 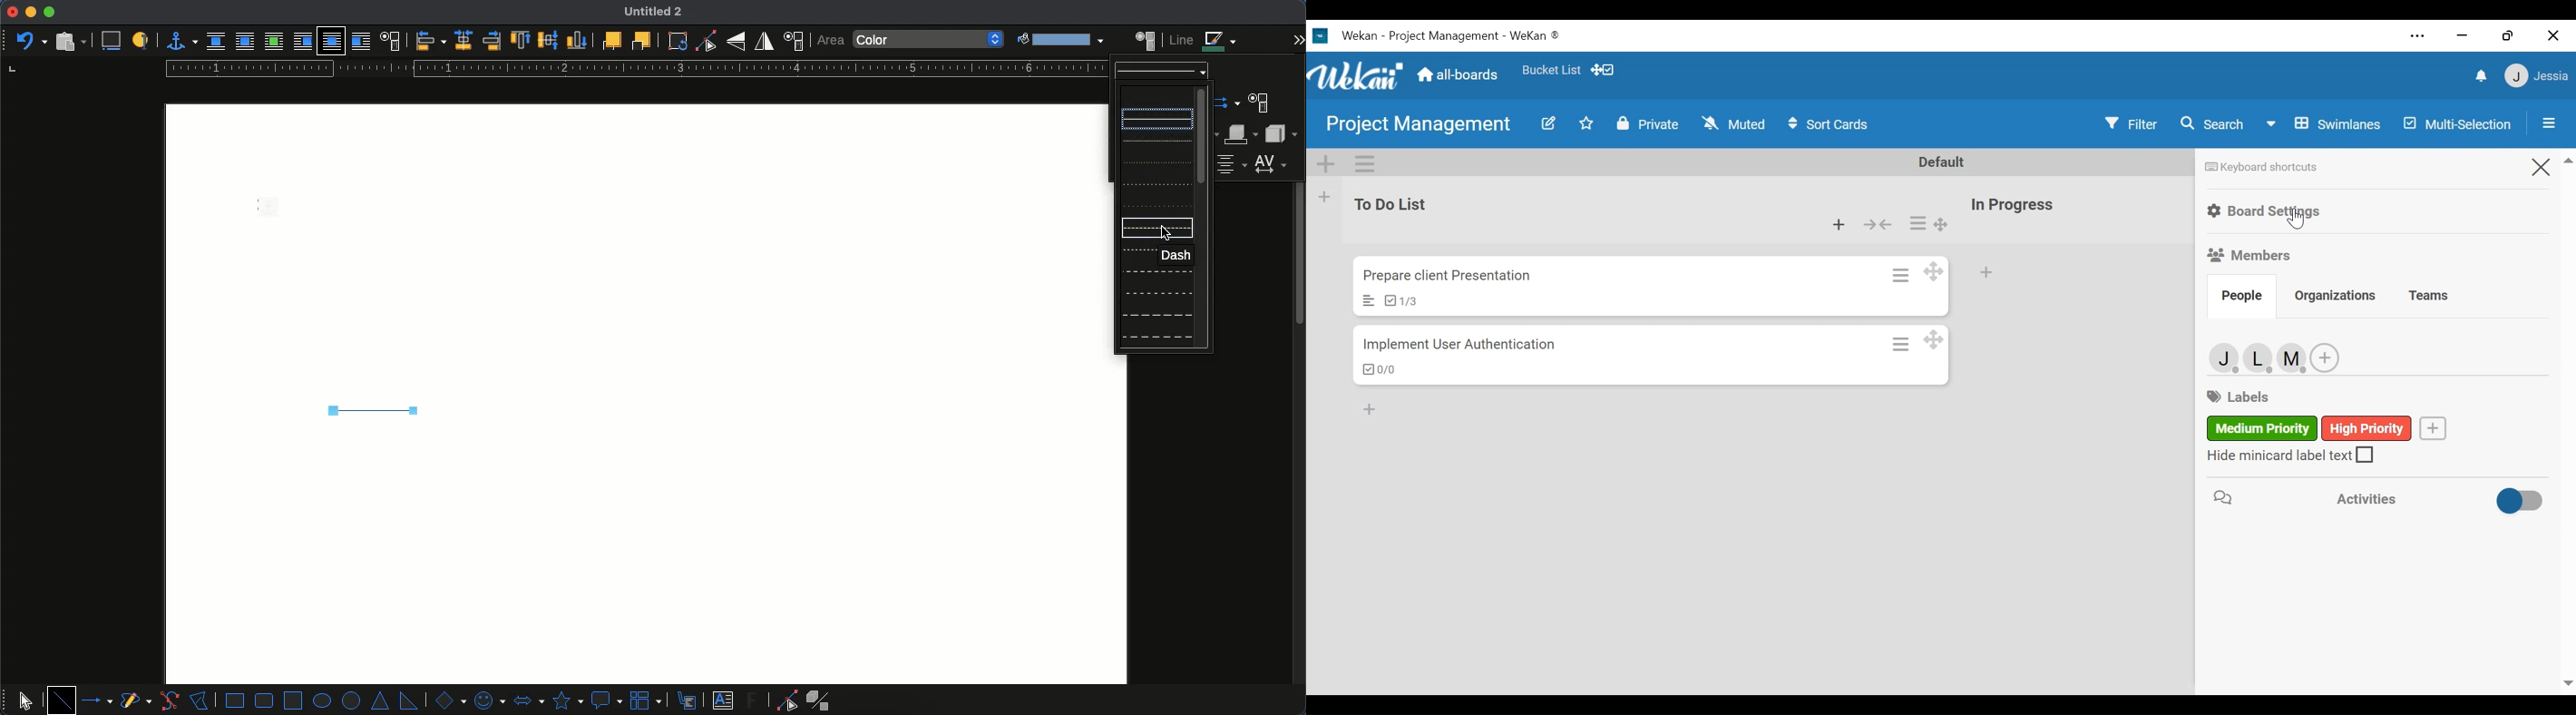 What do you see at coordinates (235, 700) in the screenshot?
I see `rectangle` at bounding box center [235, 700].